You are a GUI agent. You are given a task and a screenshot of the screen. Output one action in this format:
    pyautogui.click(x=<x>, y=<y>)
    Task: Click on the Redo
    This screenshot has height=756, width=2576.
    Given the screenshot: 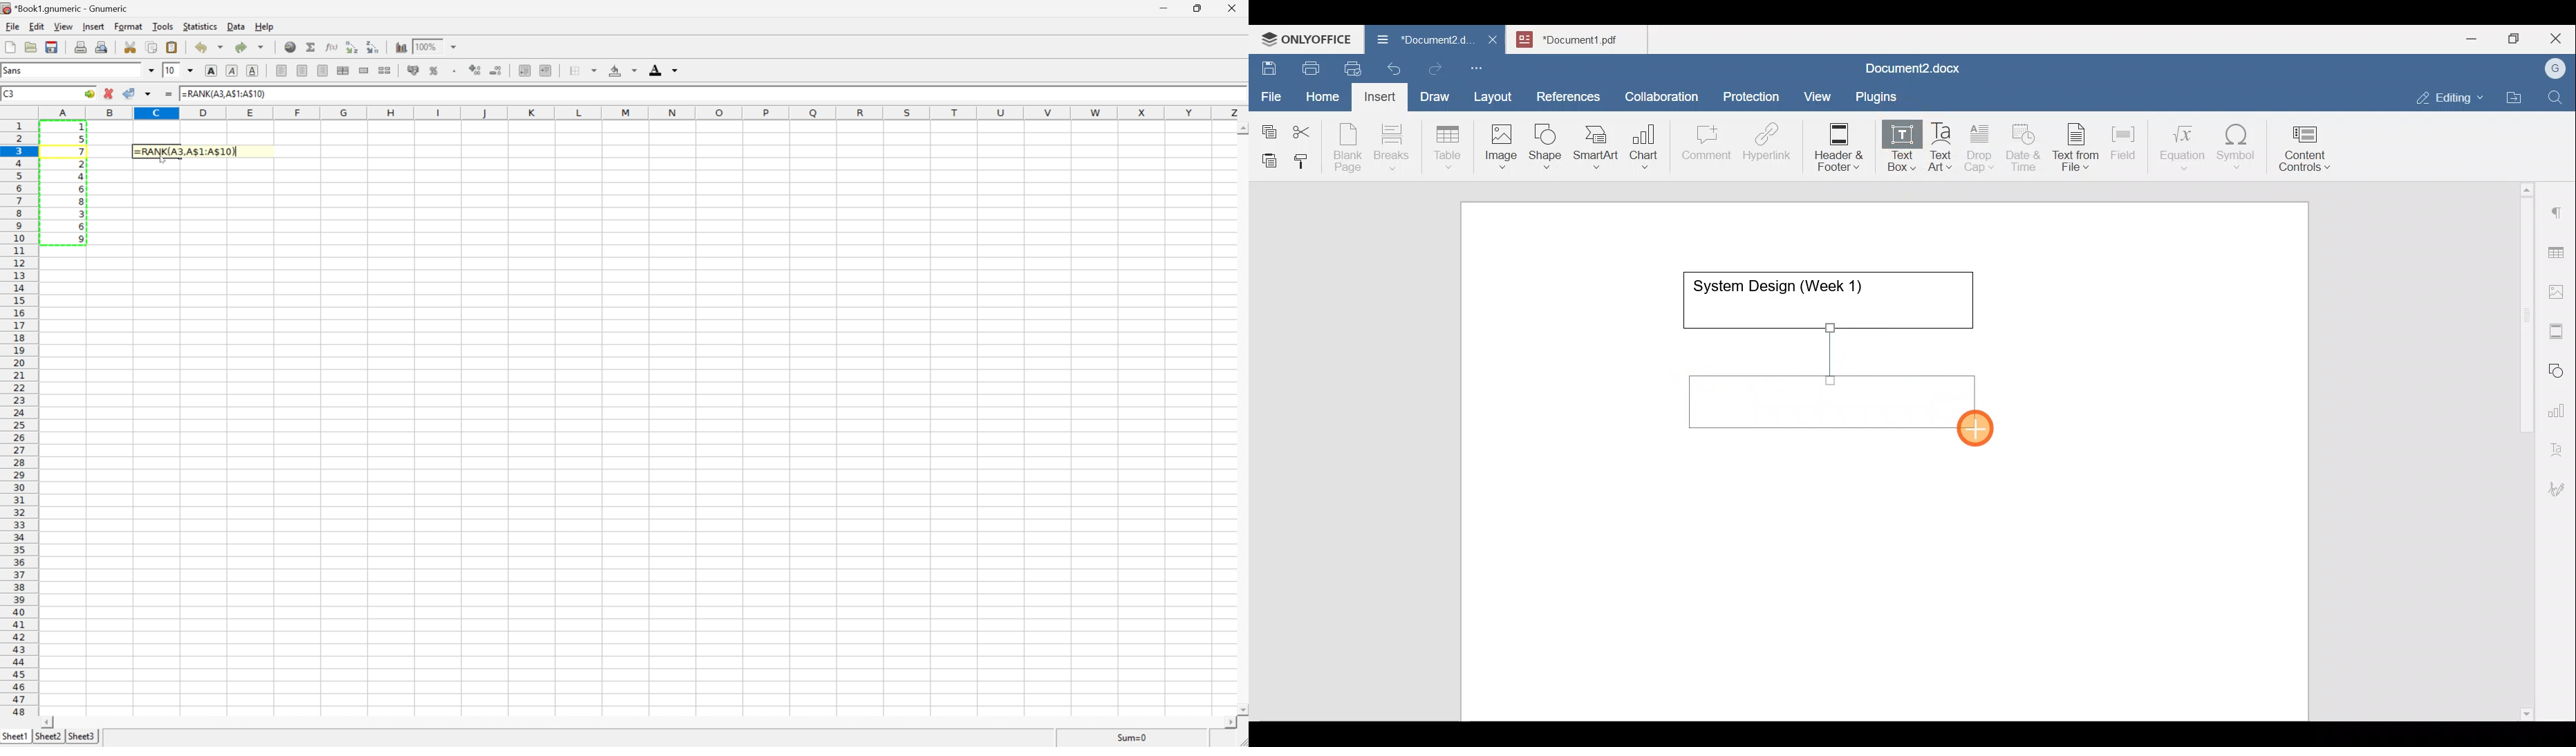 What is the action you would take?
    pyautogui.click(x=1435, y=69)
    